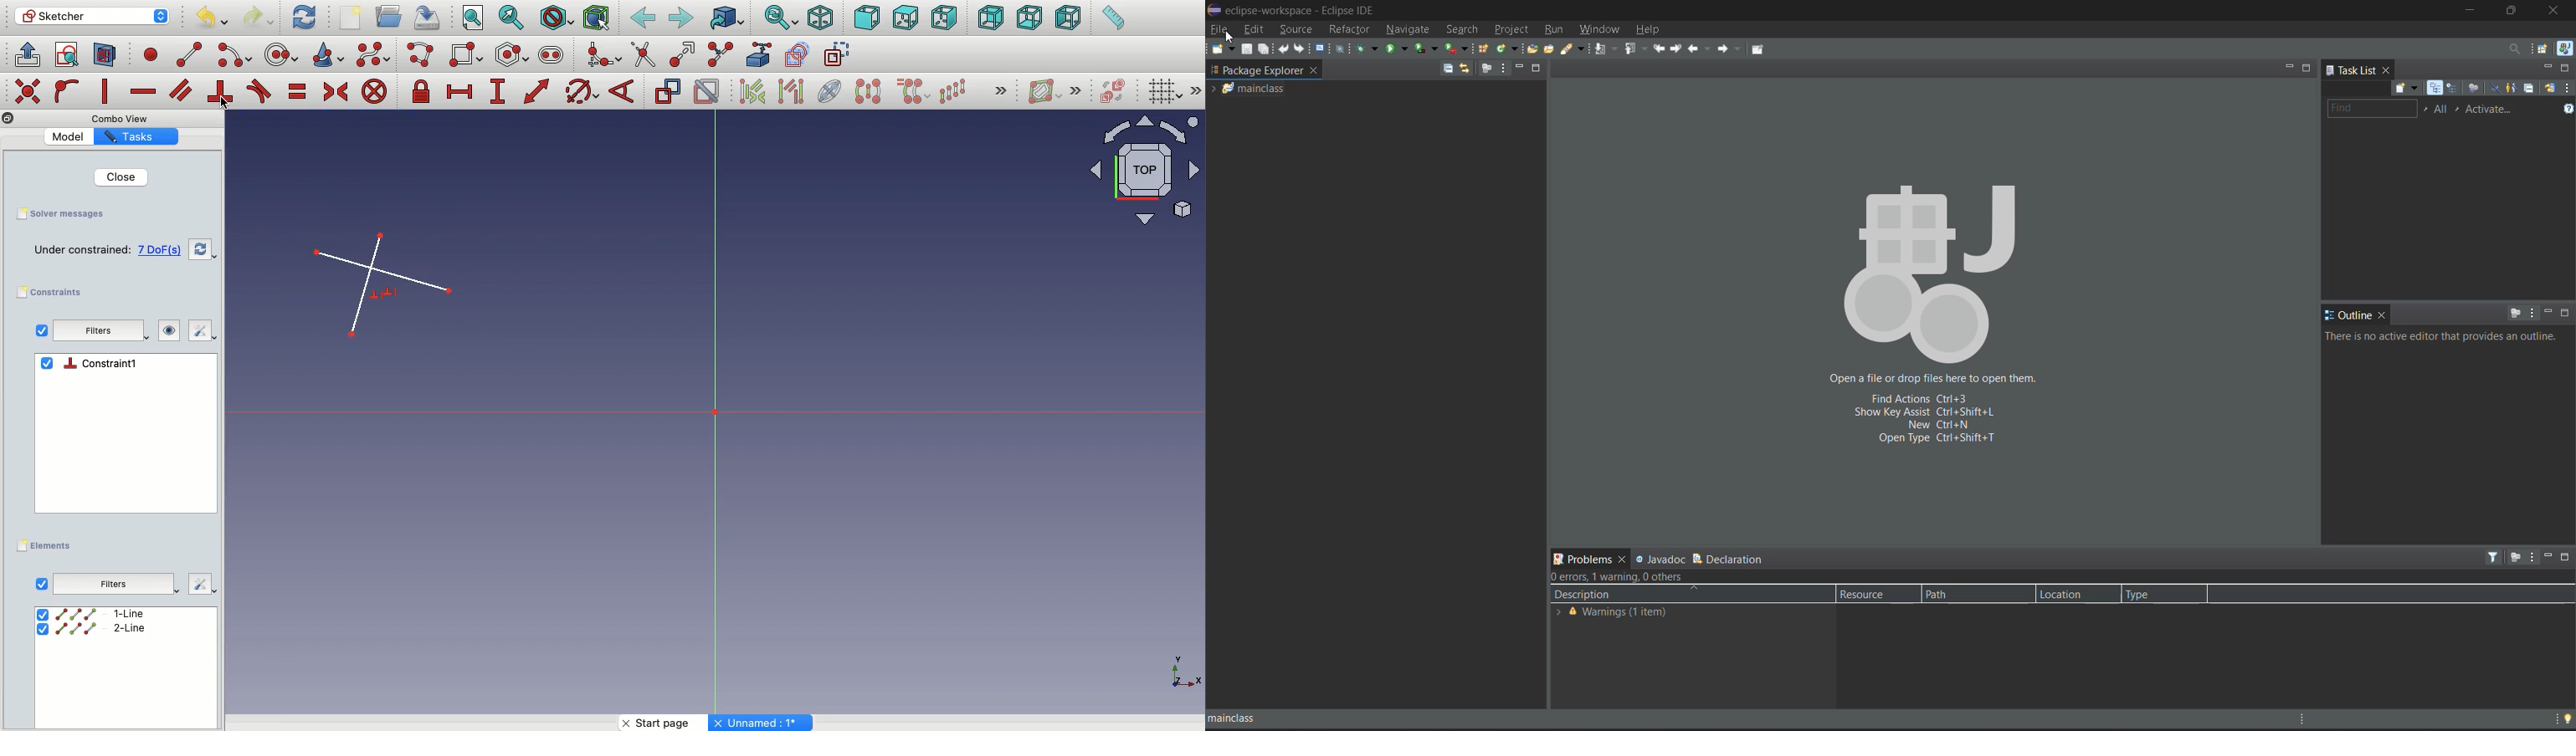 This screenshot has height=756, width=2576. Describe the element at coordinates (203, 585) in the screenshot. I see `` at that location.